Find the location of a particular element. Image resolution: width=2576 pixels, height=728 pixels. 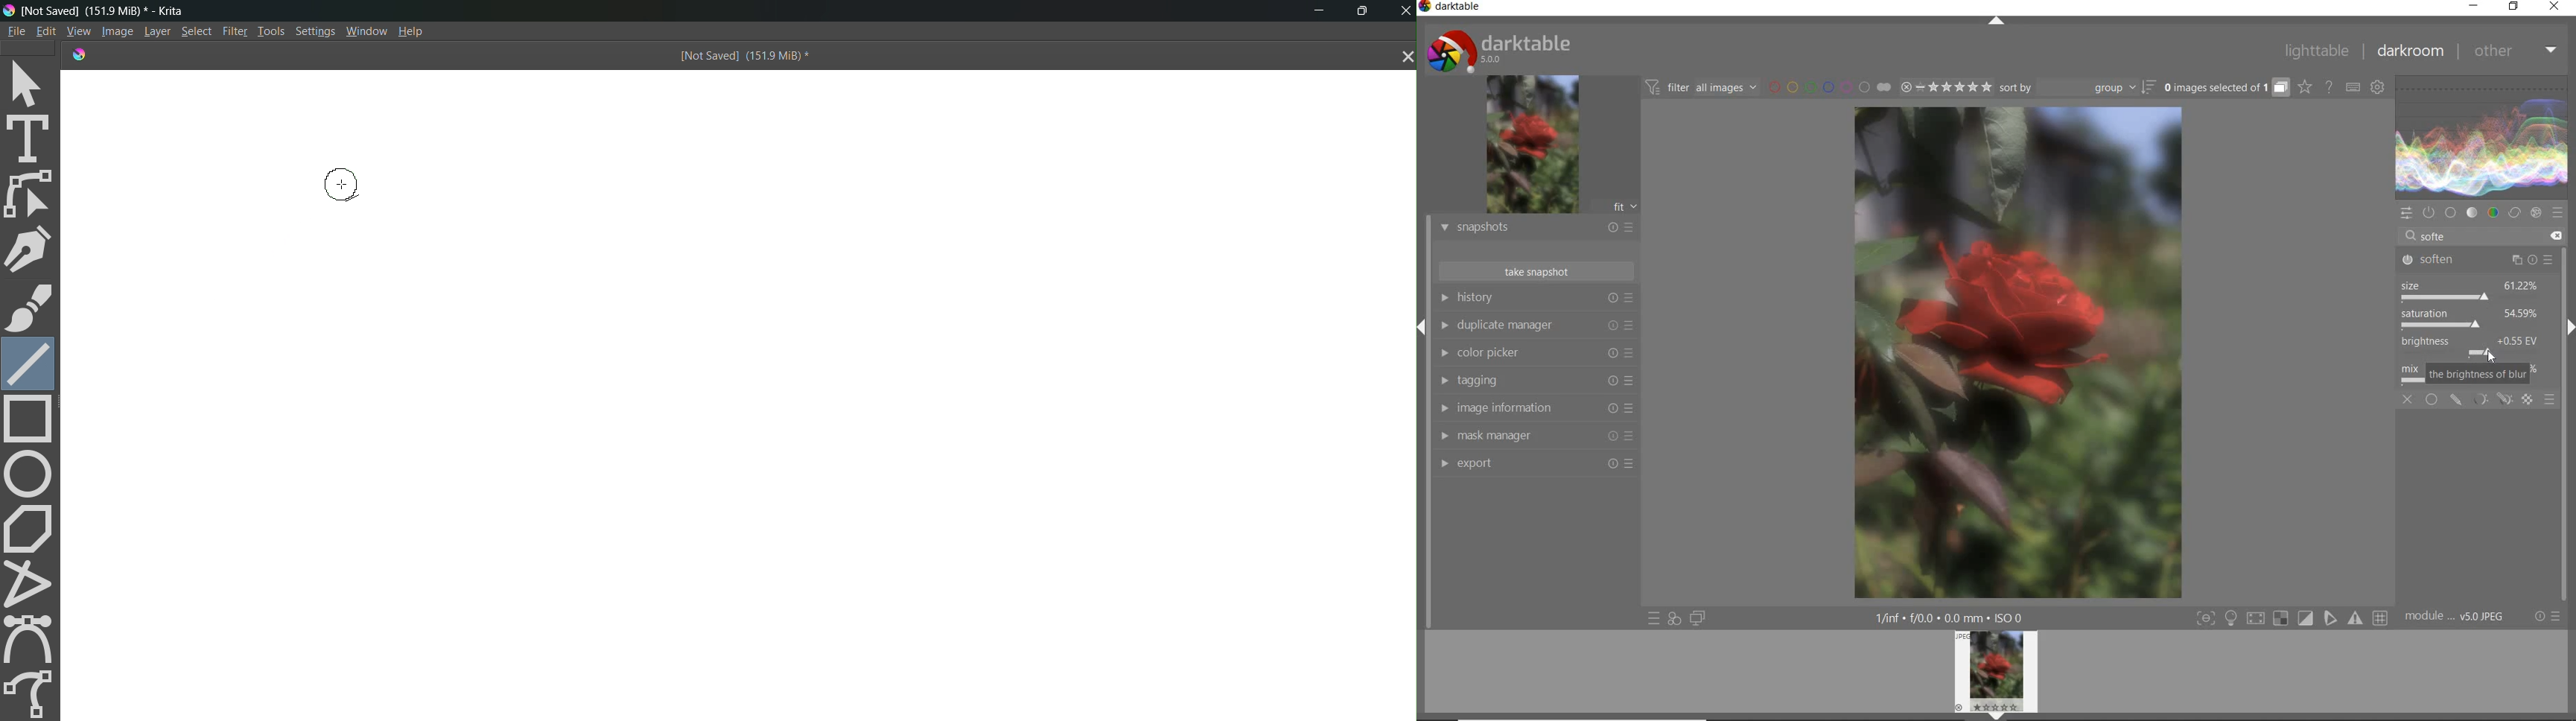

image preview is located at coordinates (1996, 675).